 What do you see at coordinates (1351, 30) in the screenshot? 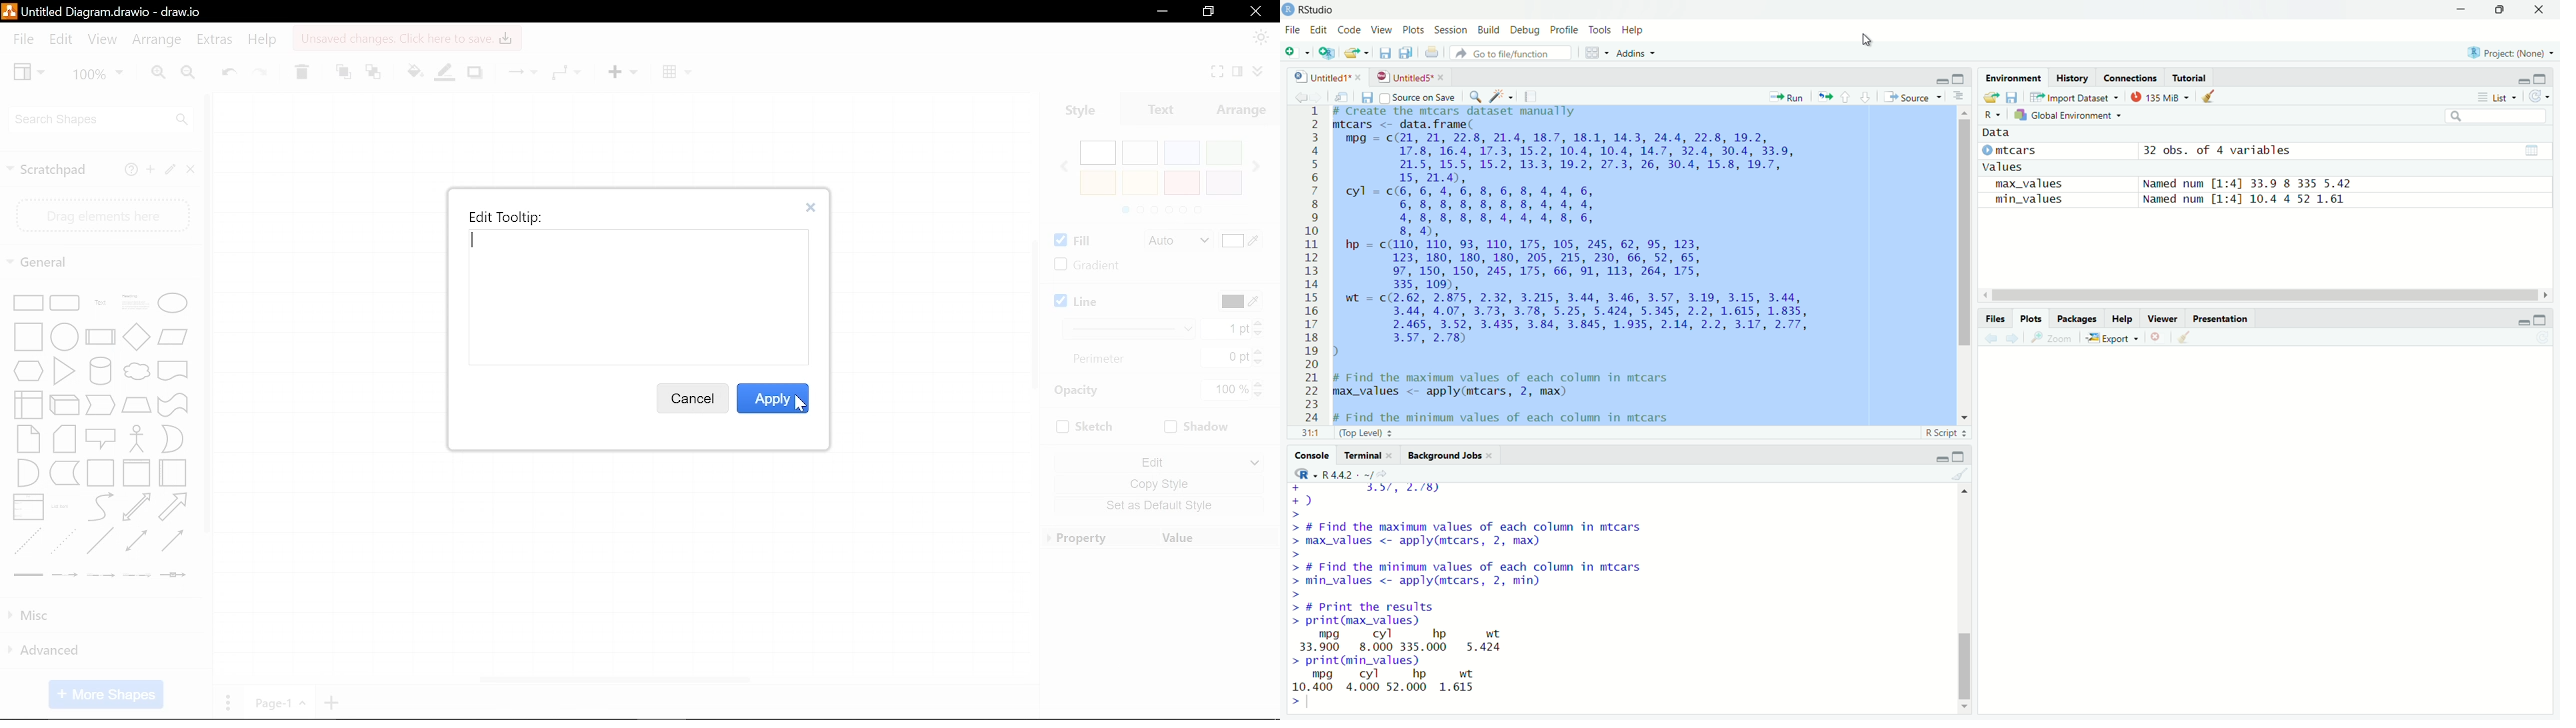
I see `Code` at bounding box center [1351, 30].